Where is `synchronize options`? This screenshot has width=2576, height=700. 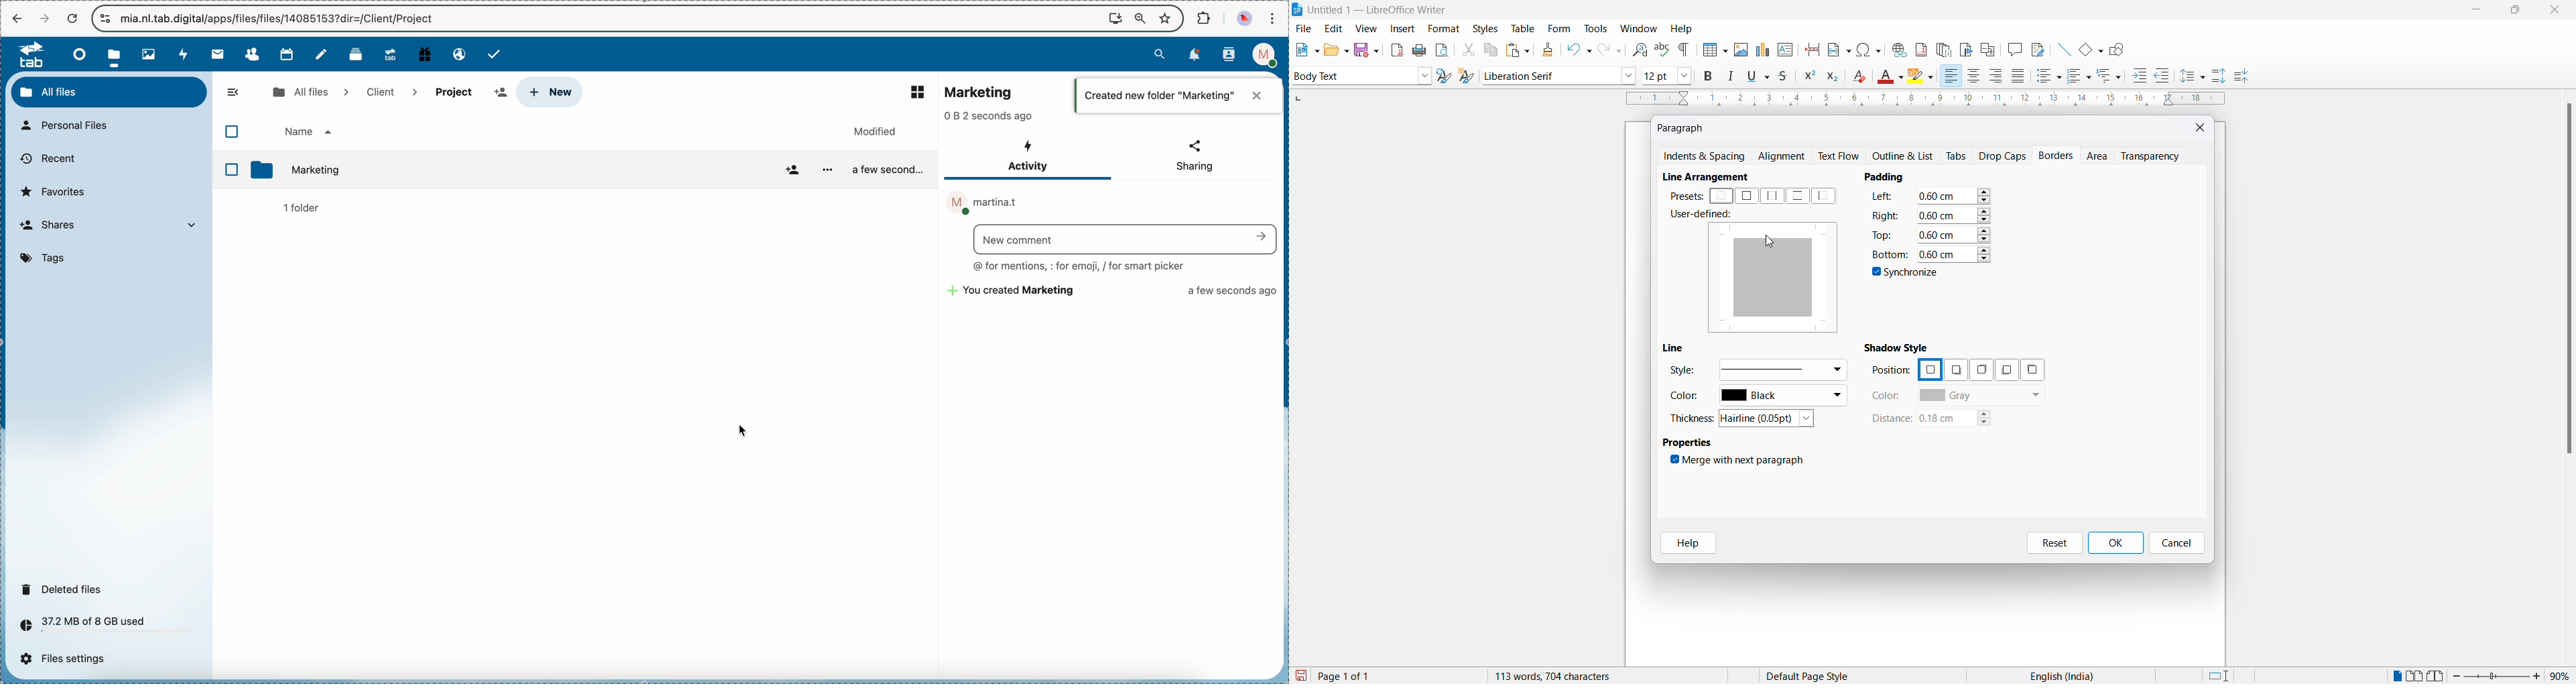
synchronize options is located at coordinates (1907, 274).